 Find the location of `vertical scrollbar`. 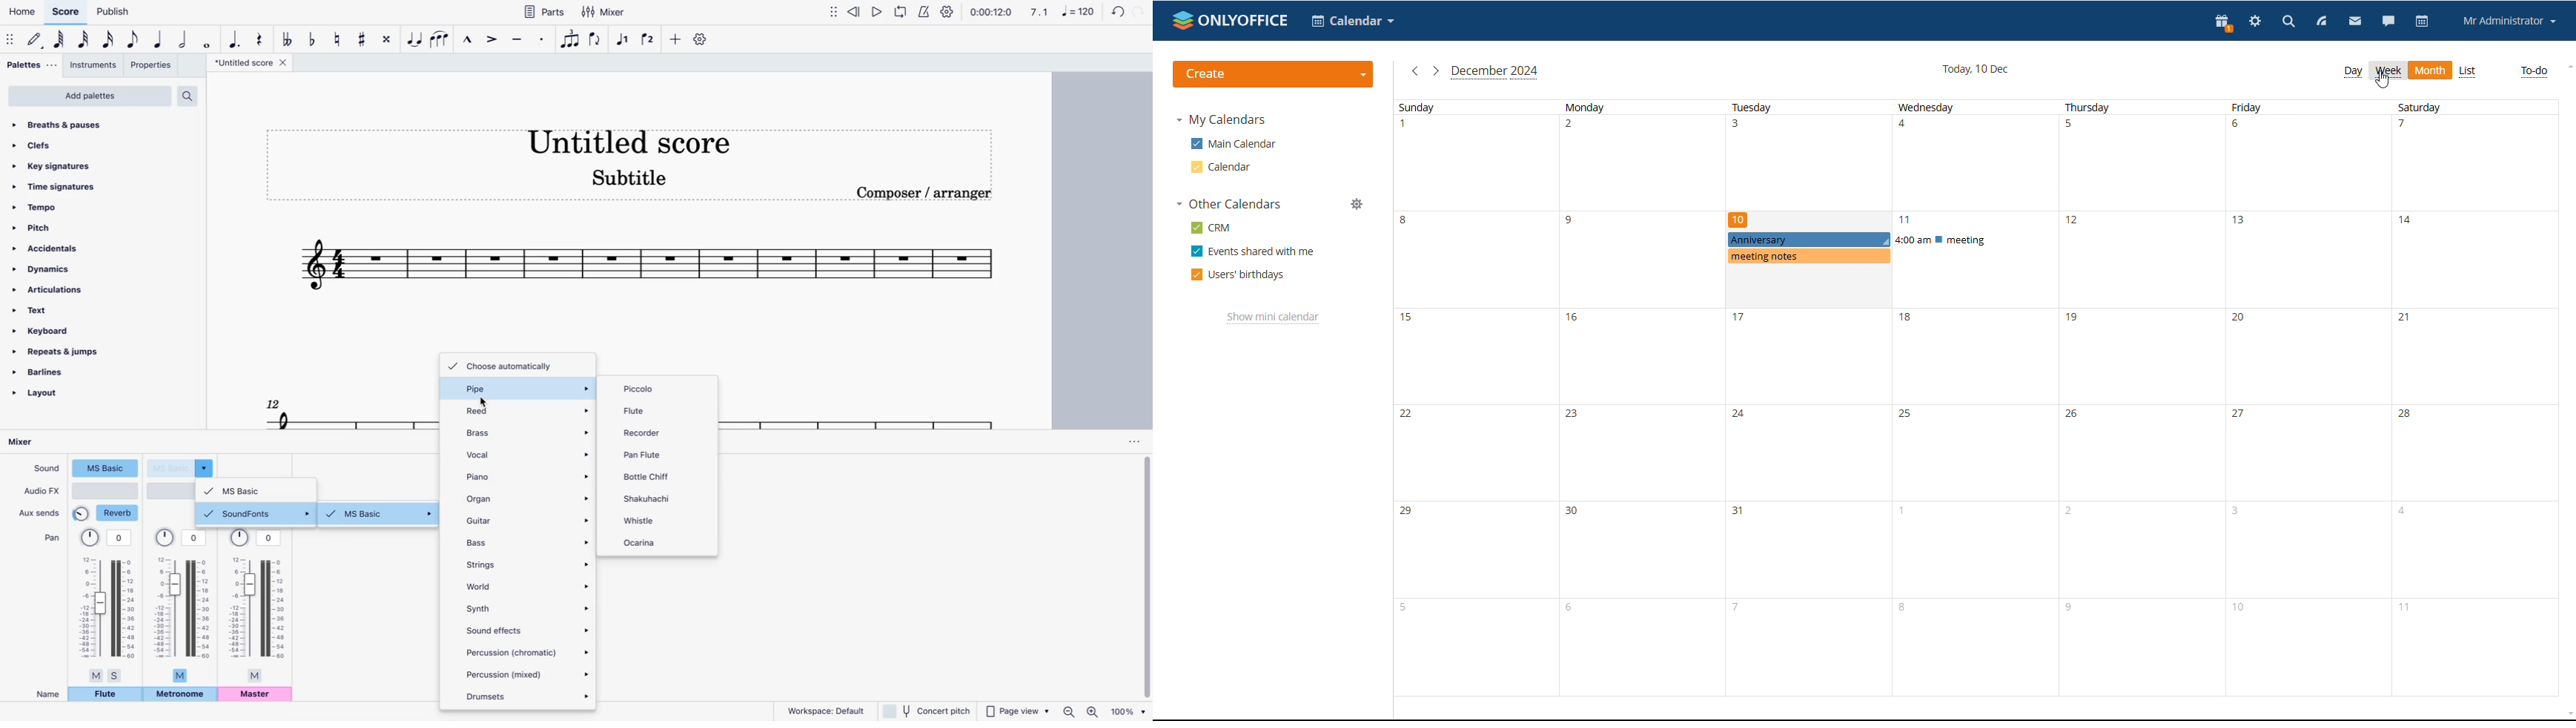

vertical scrollbar is located at coordinates (1144, 578).